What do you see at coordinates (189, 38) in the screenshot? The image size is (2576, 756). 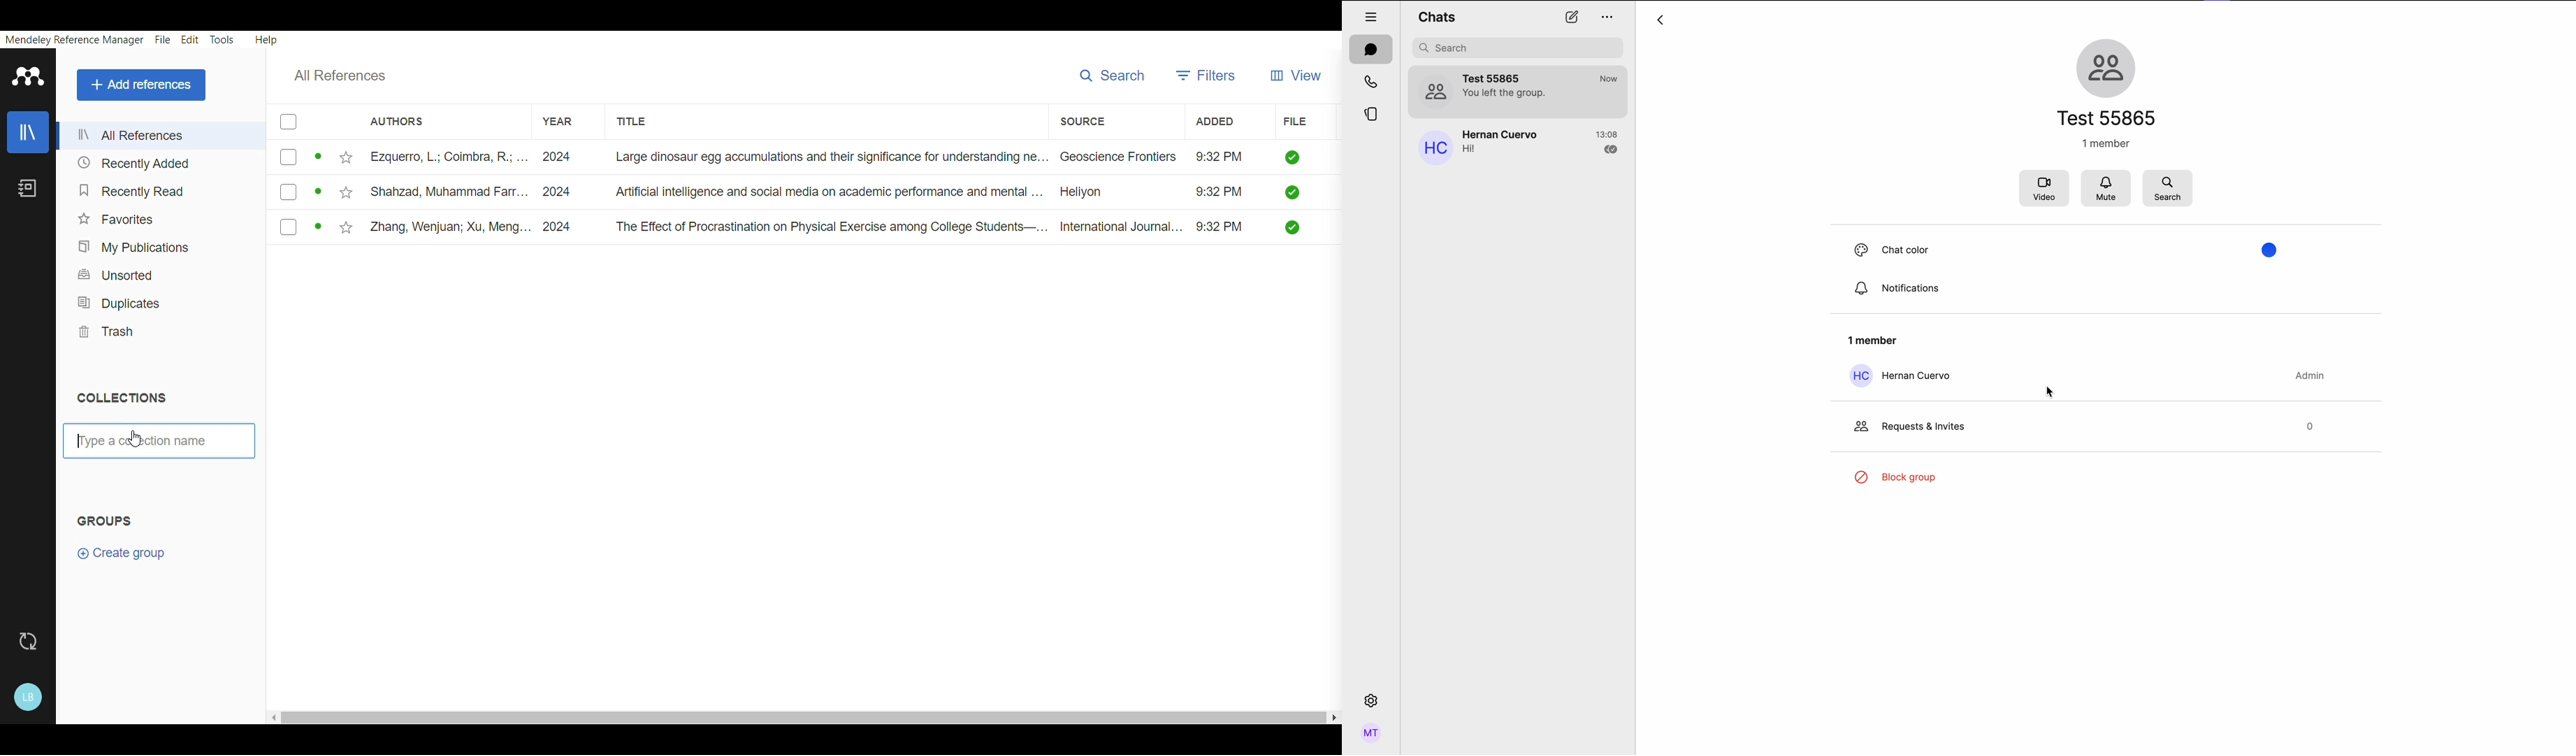 I see `Edit` at bounding box center [189, 38].